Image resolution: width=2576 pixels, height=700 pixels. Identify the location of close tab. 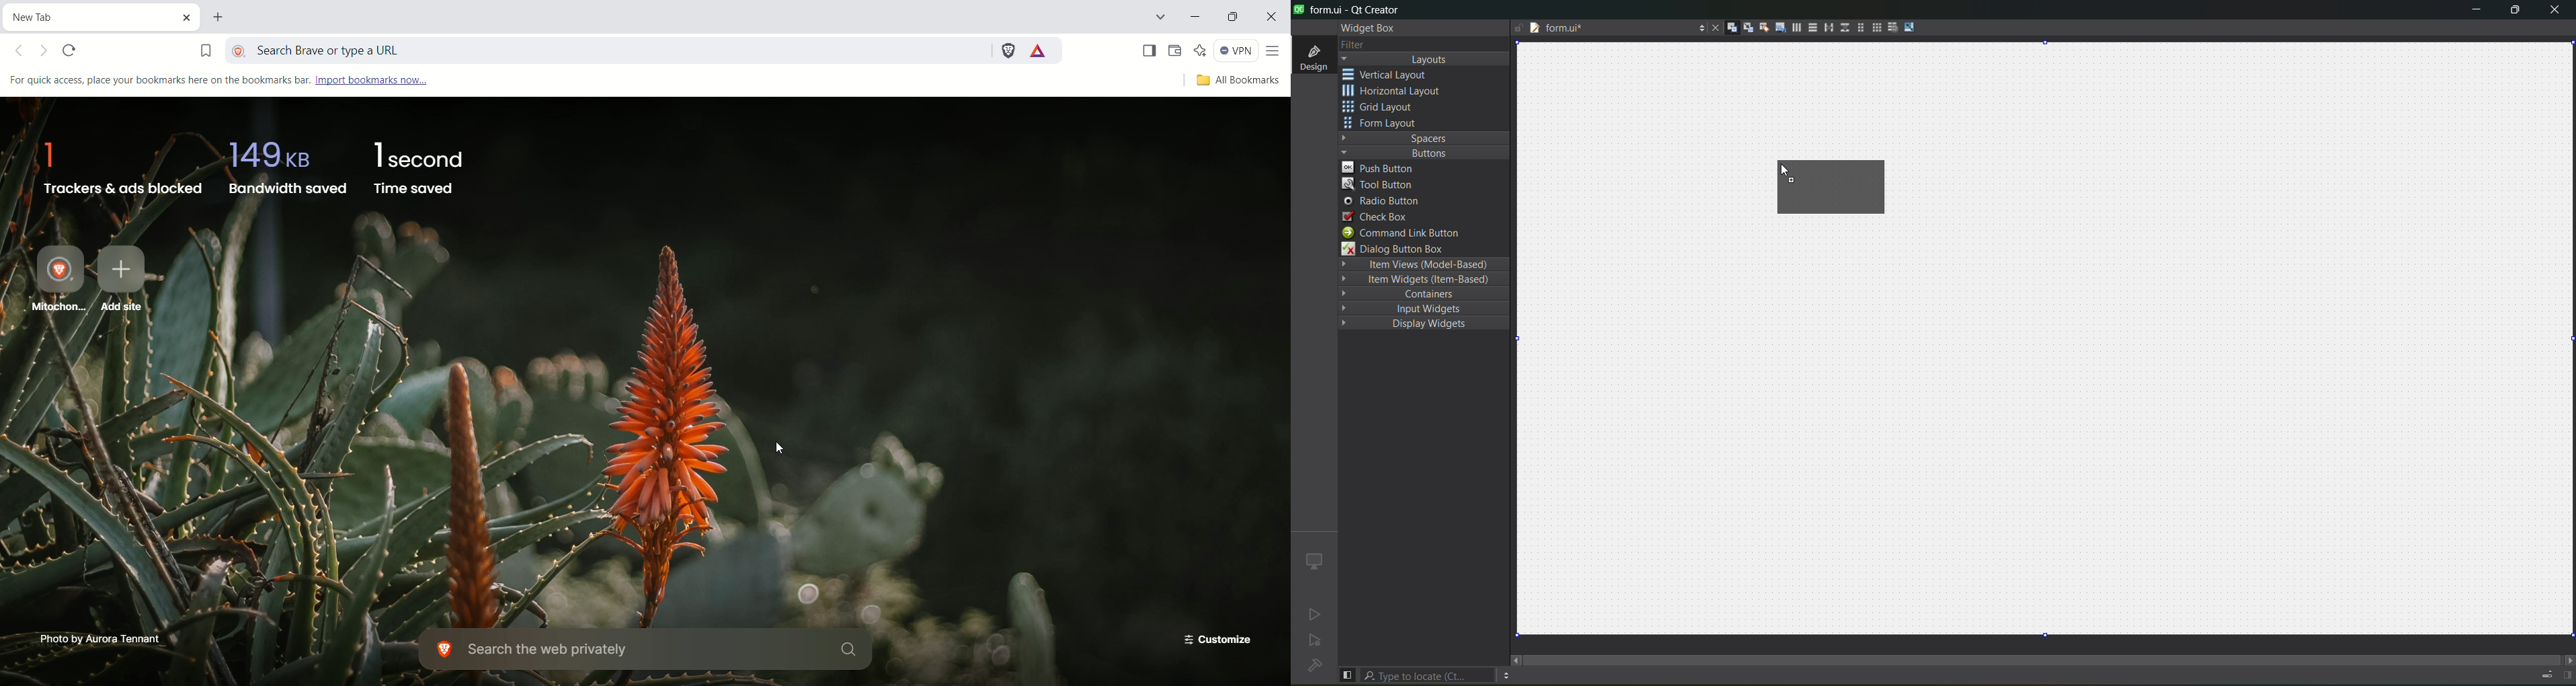
(1712, 27).